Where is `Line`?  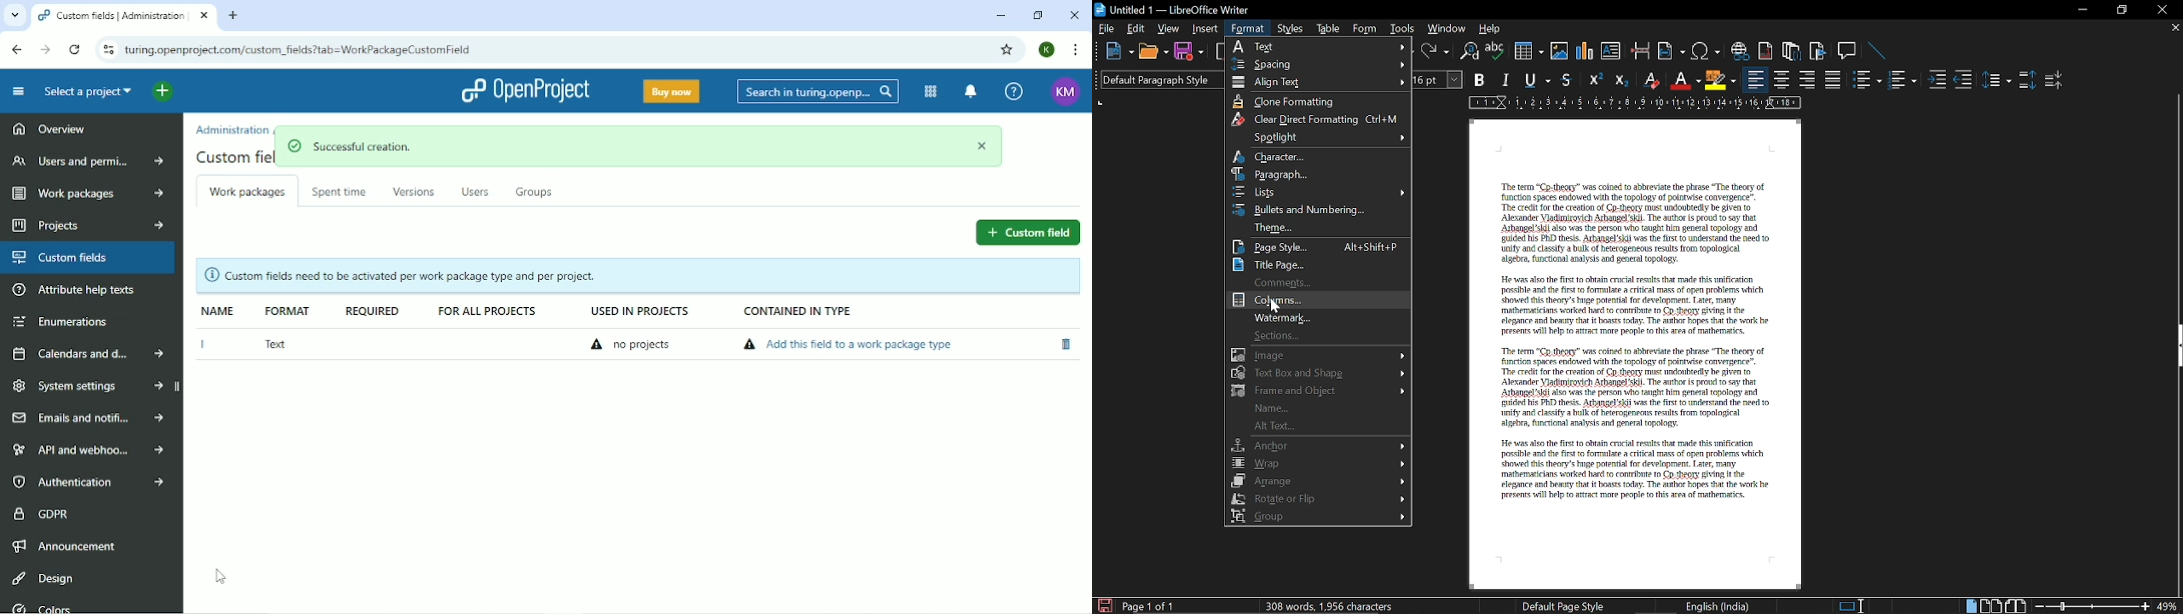 Line is located at coordinates (1881, 52).